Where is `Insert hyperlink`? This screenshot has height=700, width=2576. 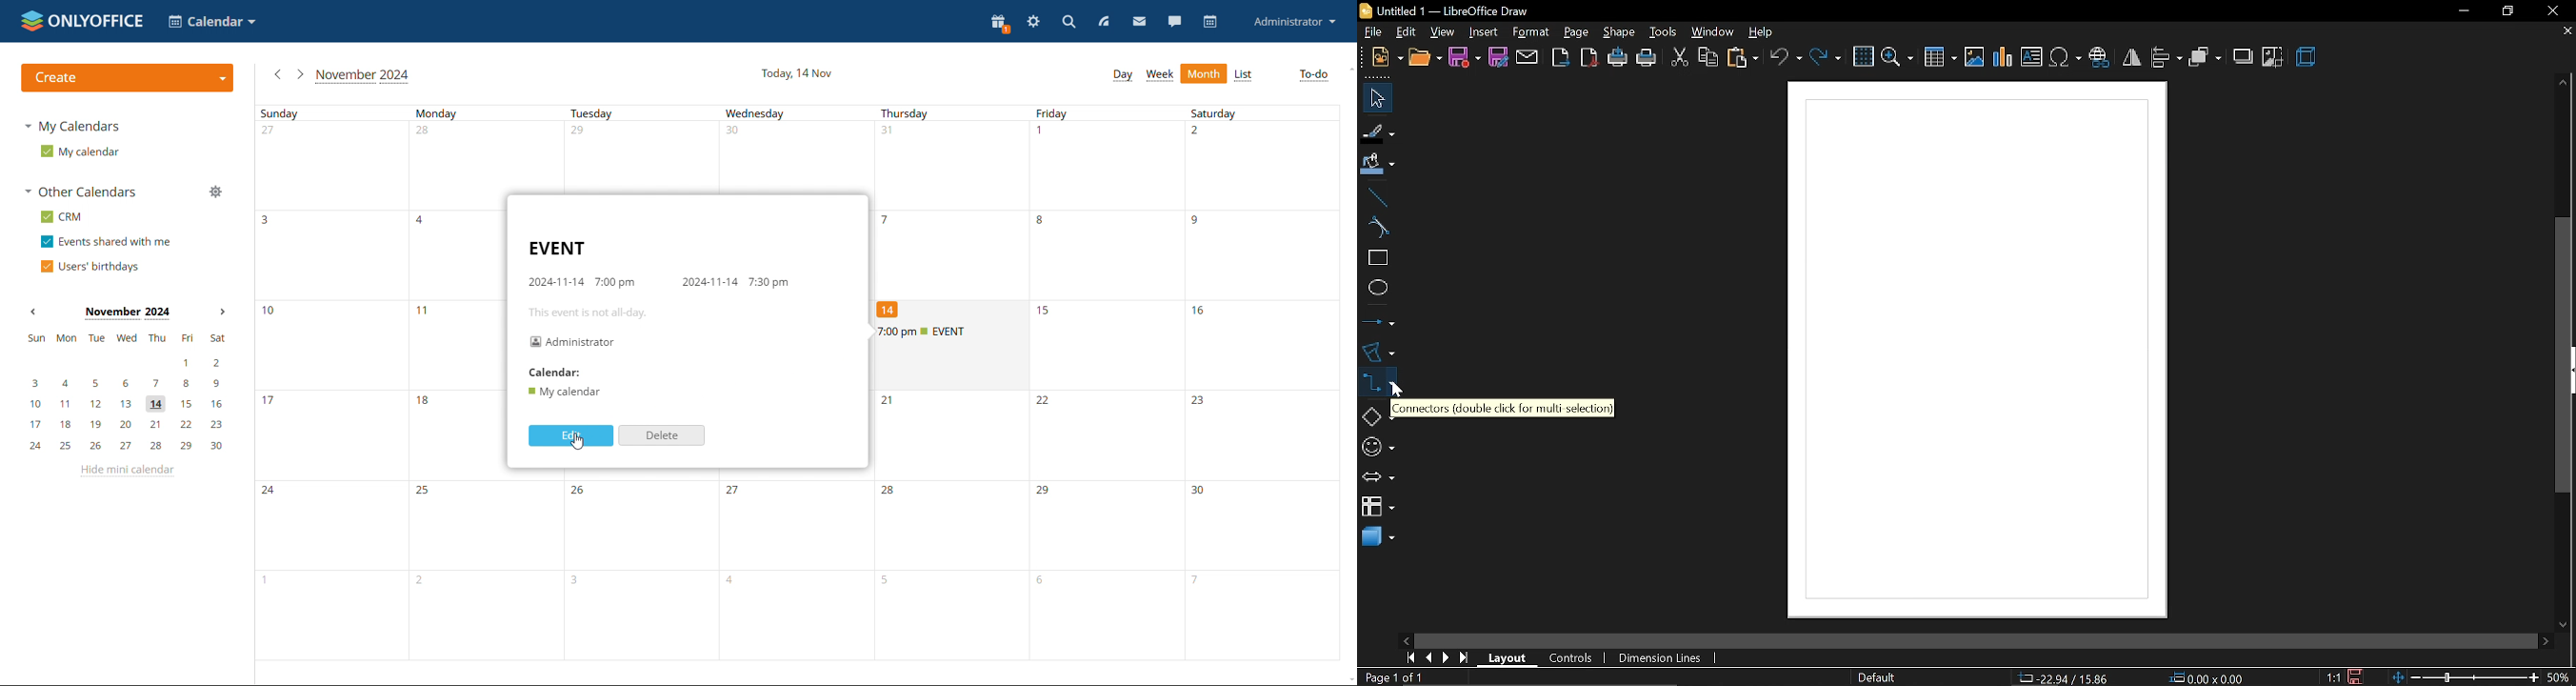
Insert hyperlink is located at coordinates (2099, 59).